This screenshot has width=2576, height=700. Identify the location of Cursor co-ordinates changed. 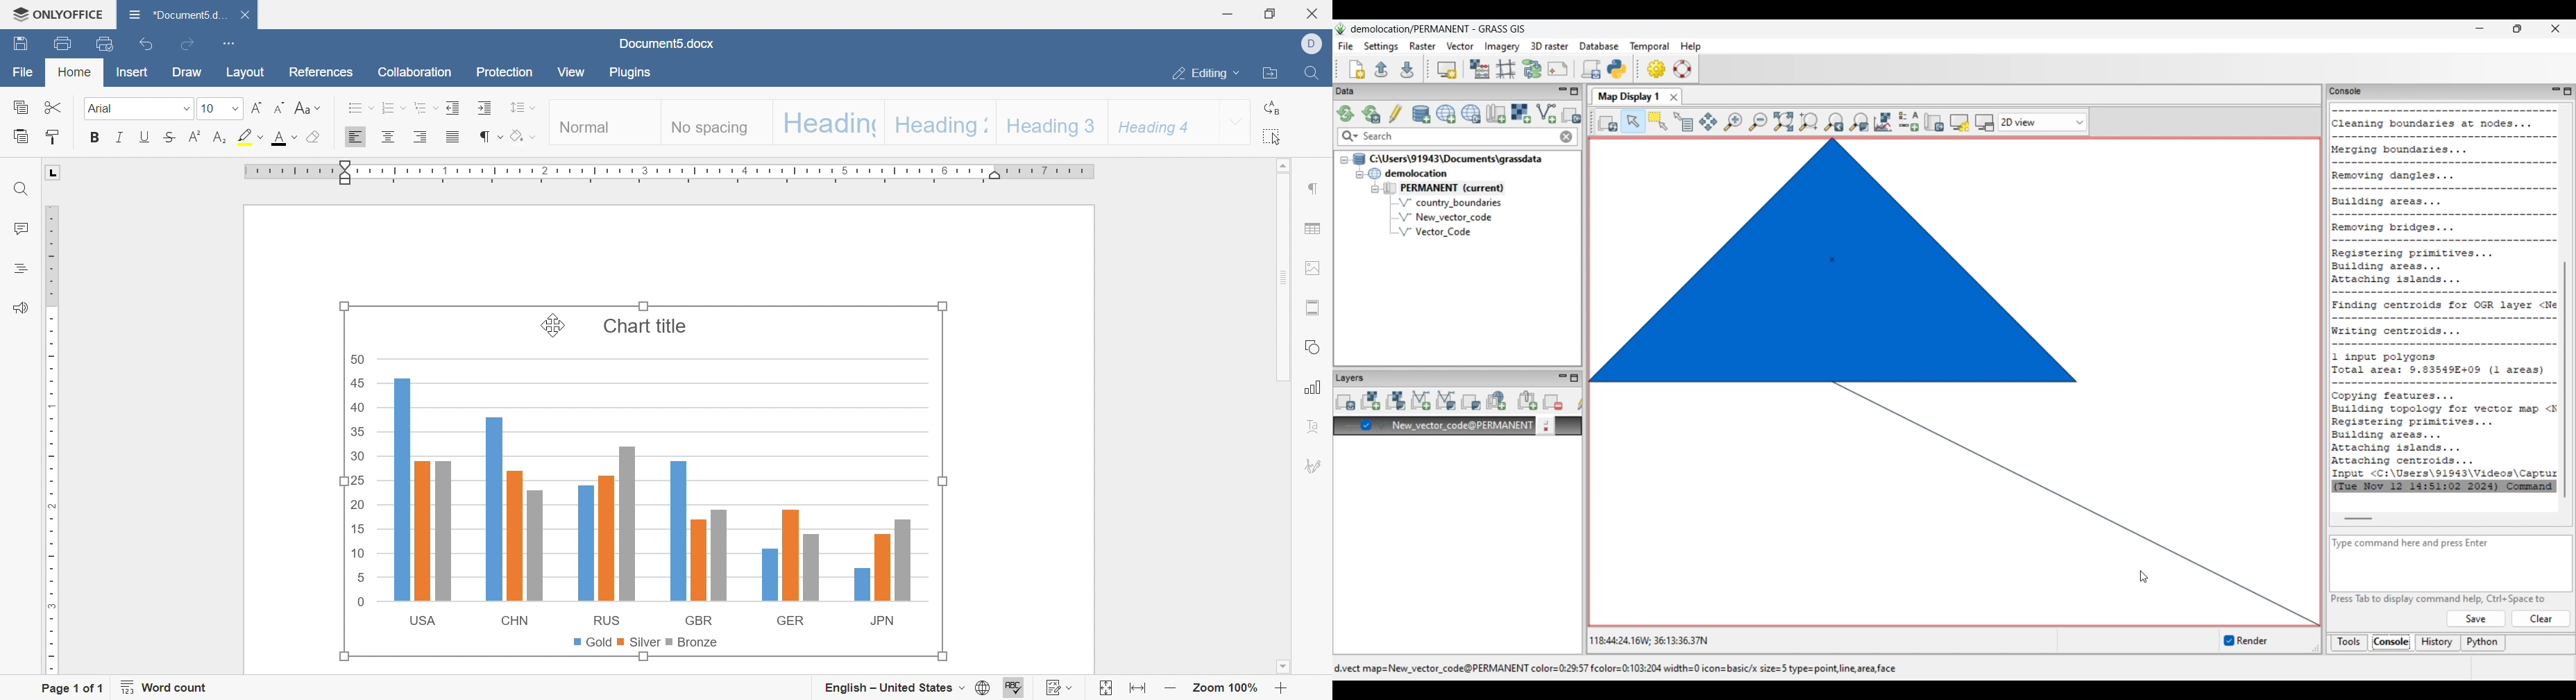
(1649, 640).